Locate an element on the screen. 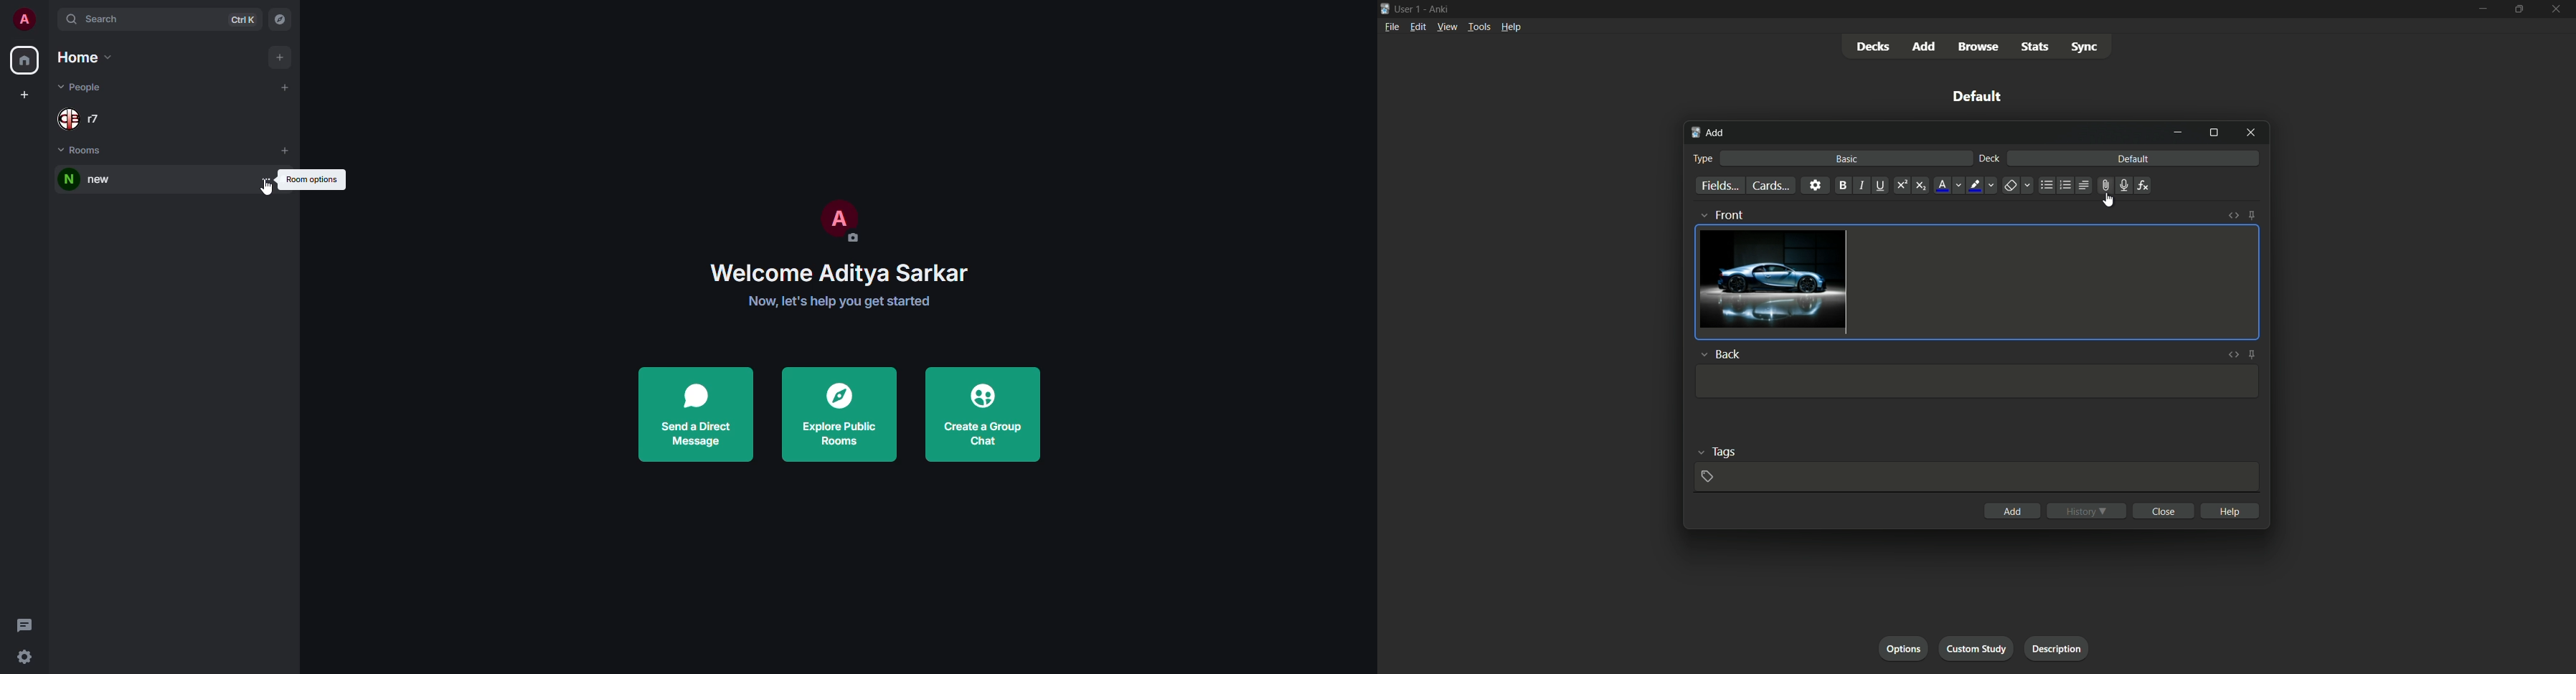 This screenshot has width=2576, height=700. home is located at coordinates (24, 60).